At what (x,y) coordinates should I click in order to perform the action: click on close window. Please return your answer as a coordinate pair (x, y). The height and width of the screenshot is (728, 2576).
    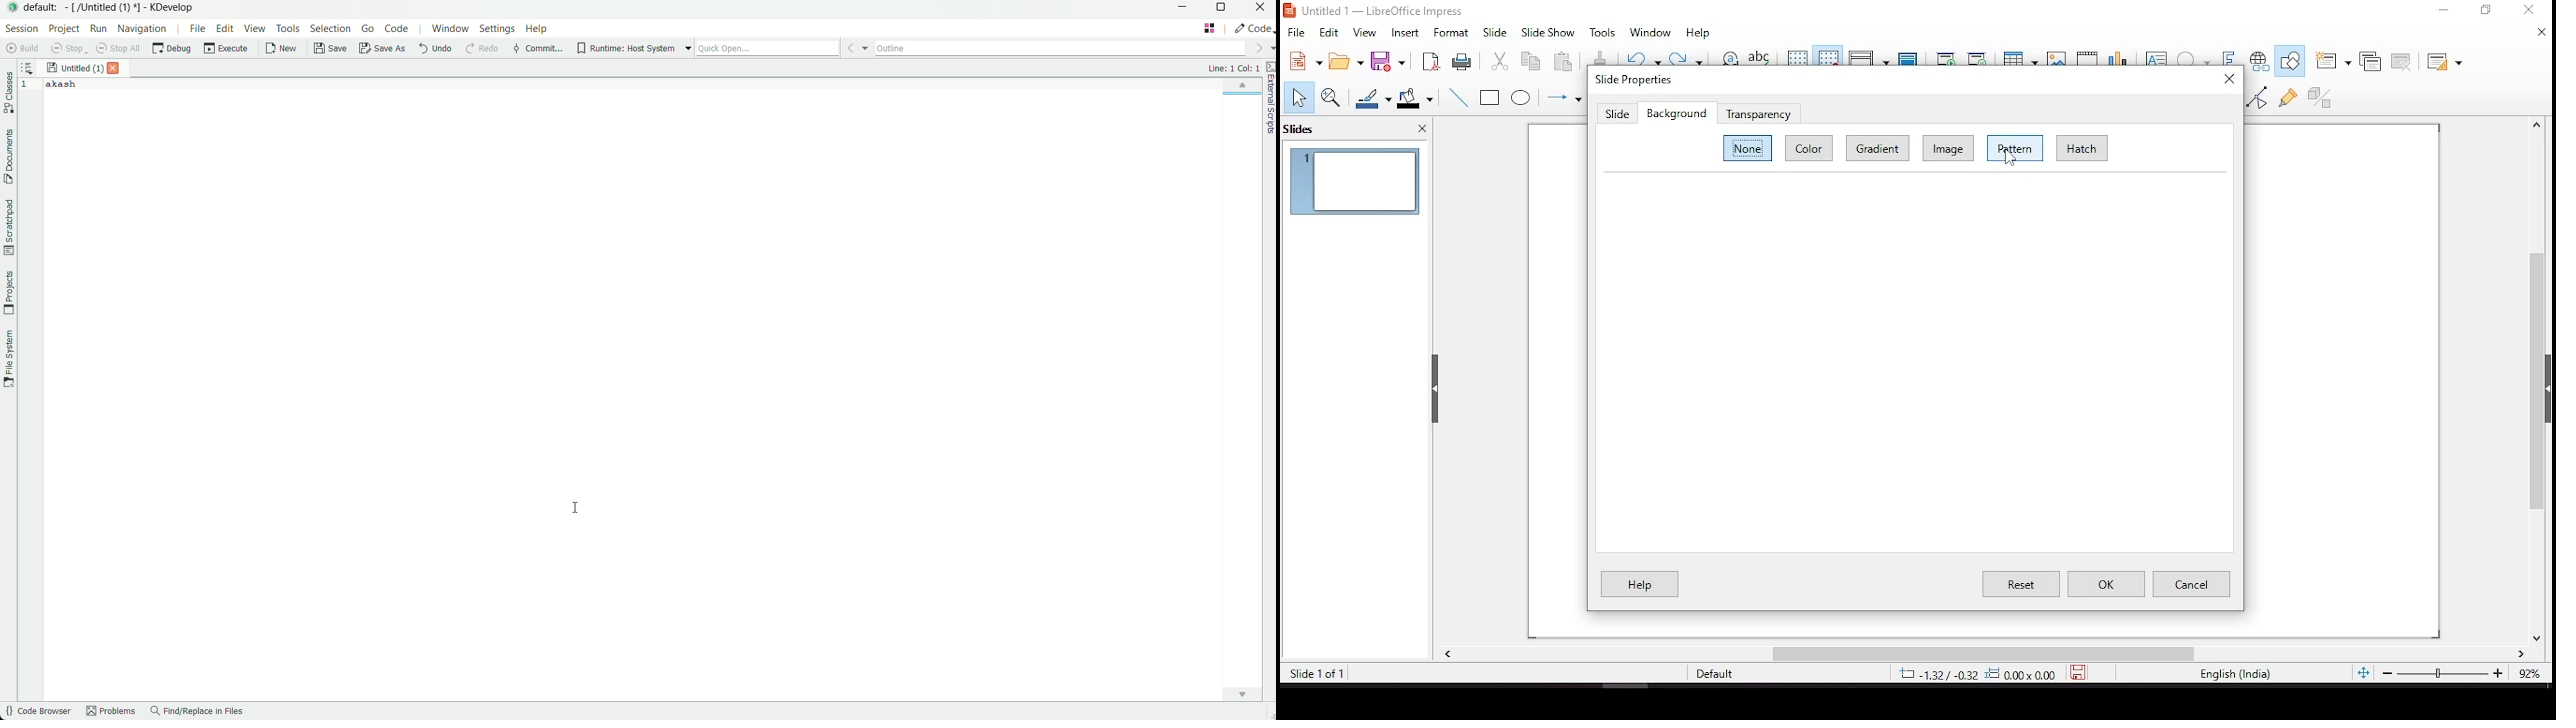
    Looking at the image, I should click on (2227, 79).